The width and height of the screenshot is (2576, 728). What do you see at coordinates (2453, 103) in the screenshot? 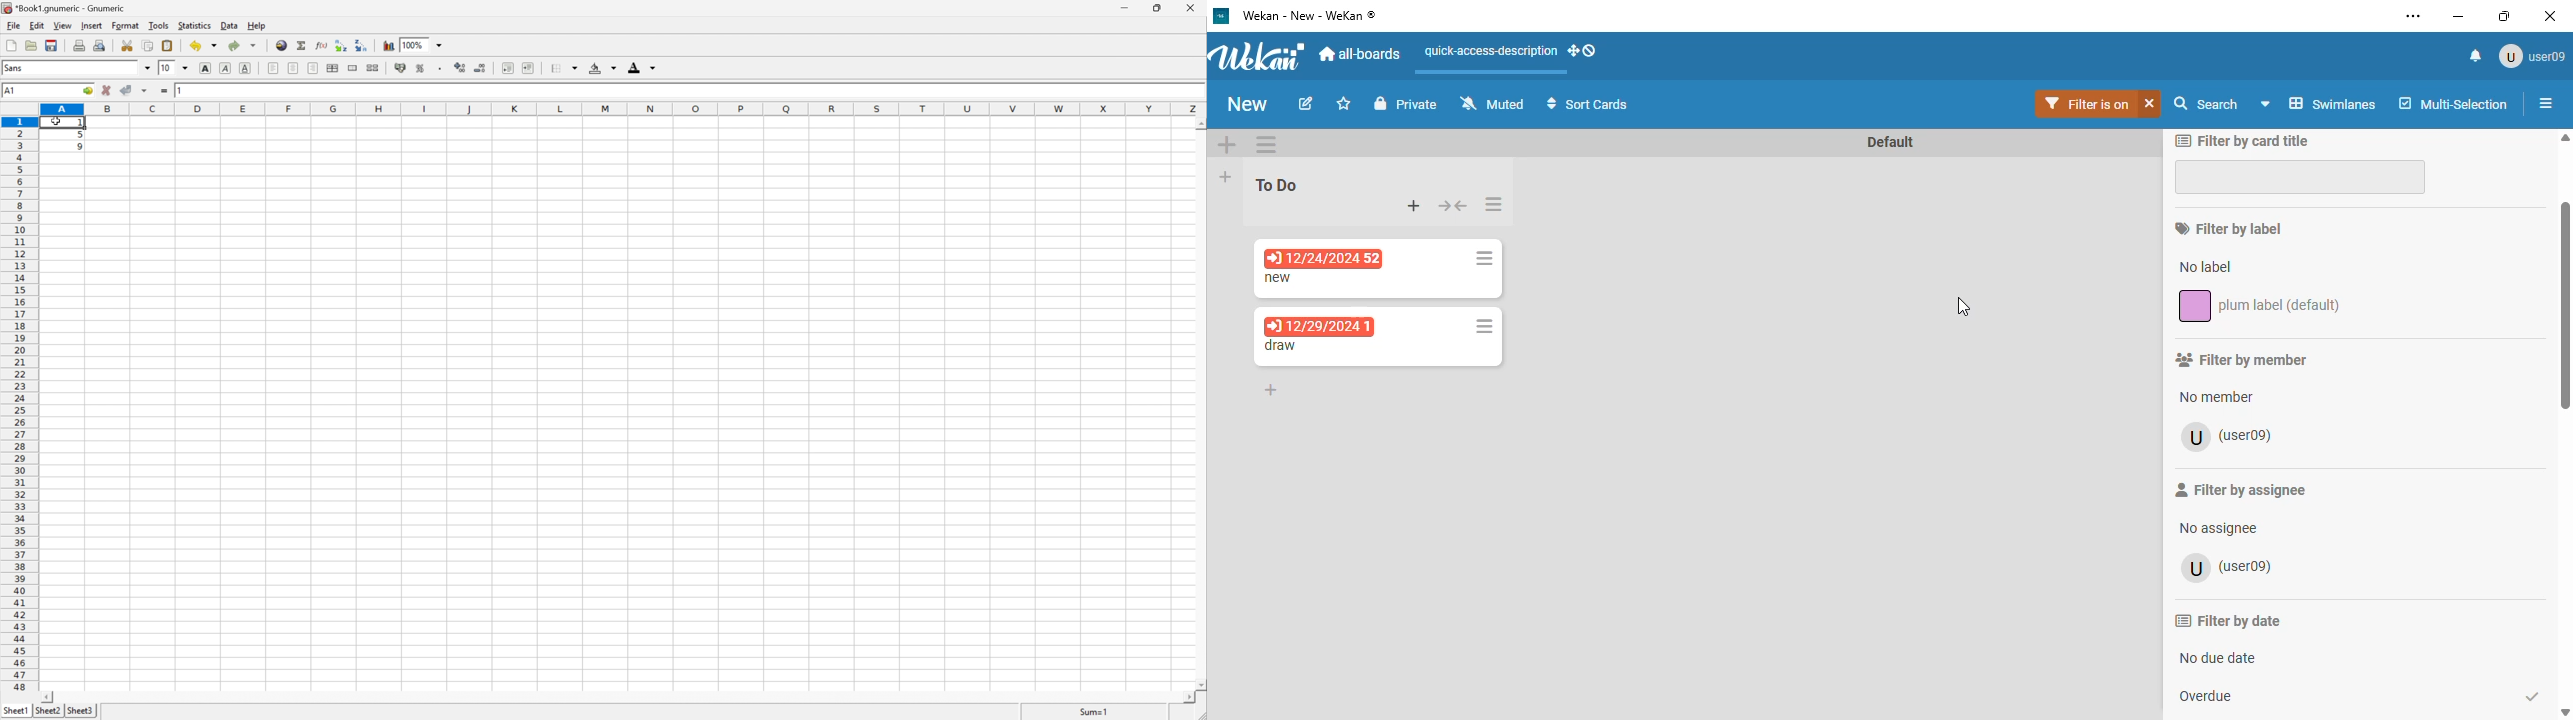
I see `multi-selection` at bounding box center [2453, 103].